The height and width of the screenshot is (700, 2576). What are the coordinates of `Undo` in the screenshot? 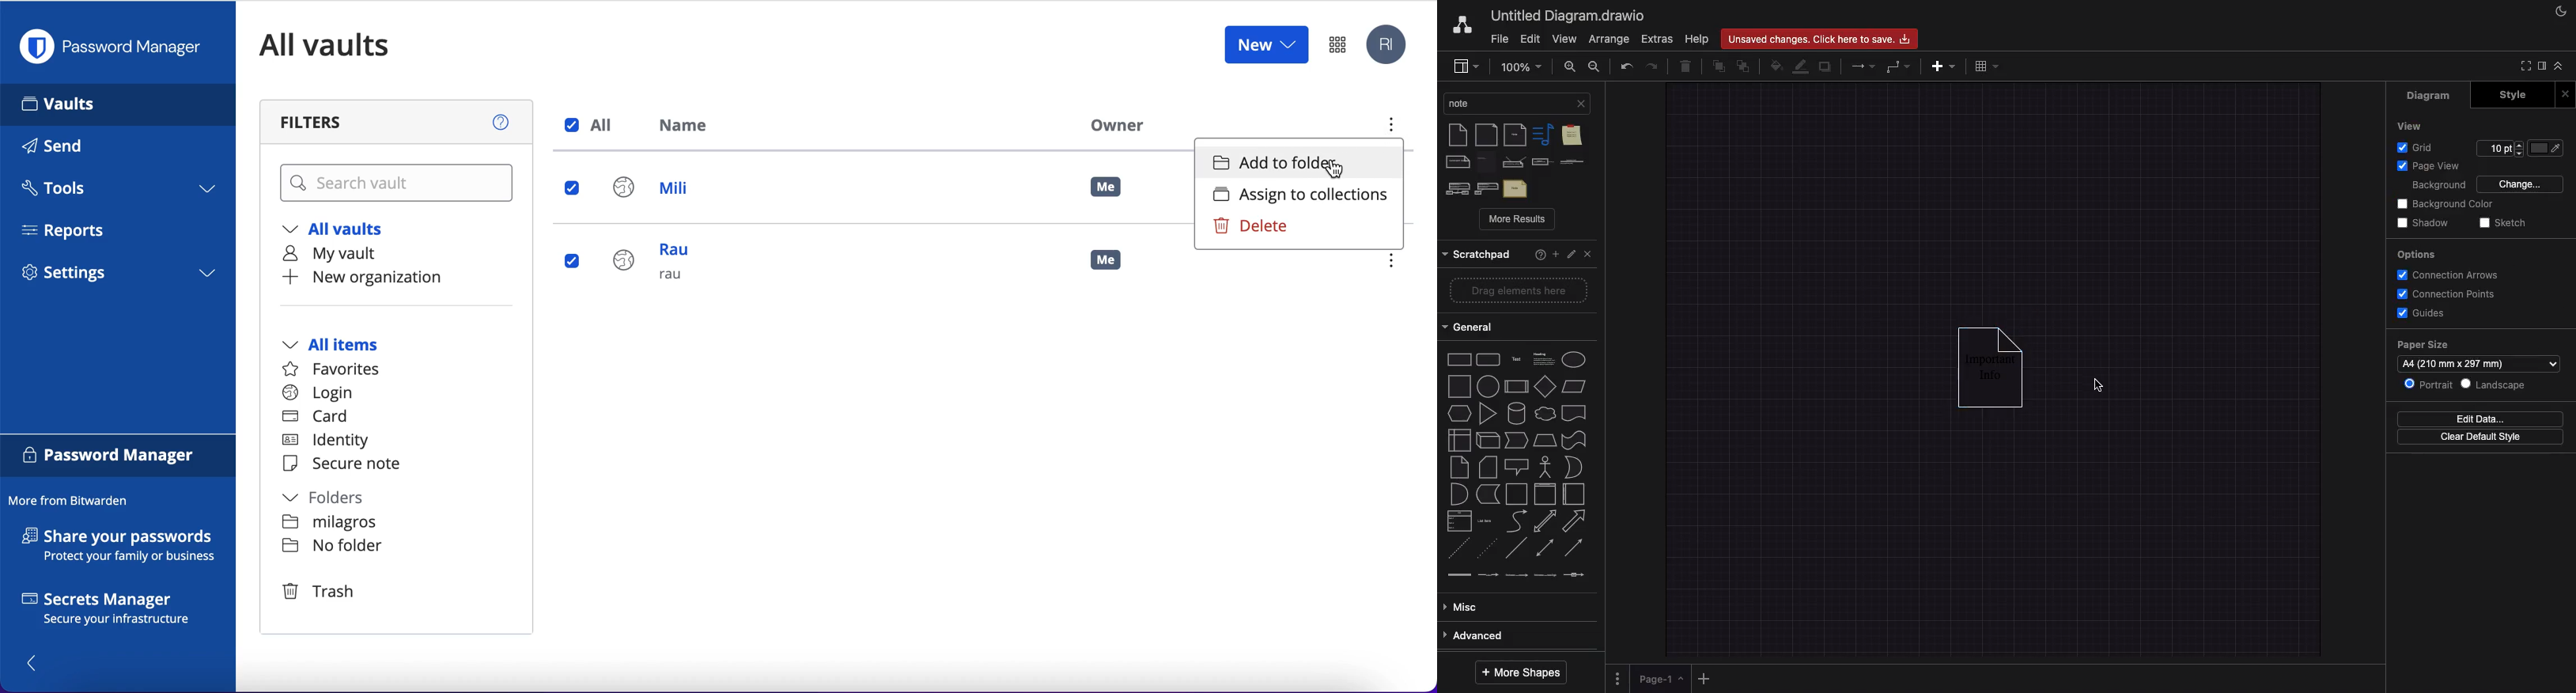 It's located at (1627, 65).